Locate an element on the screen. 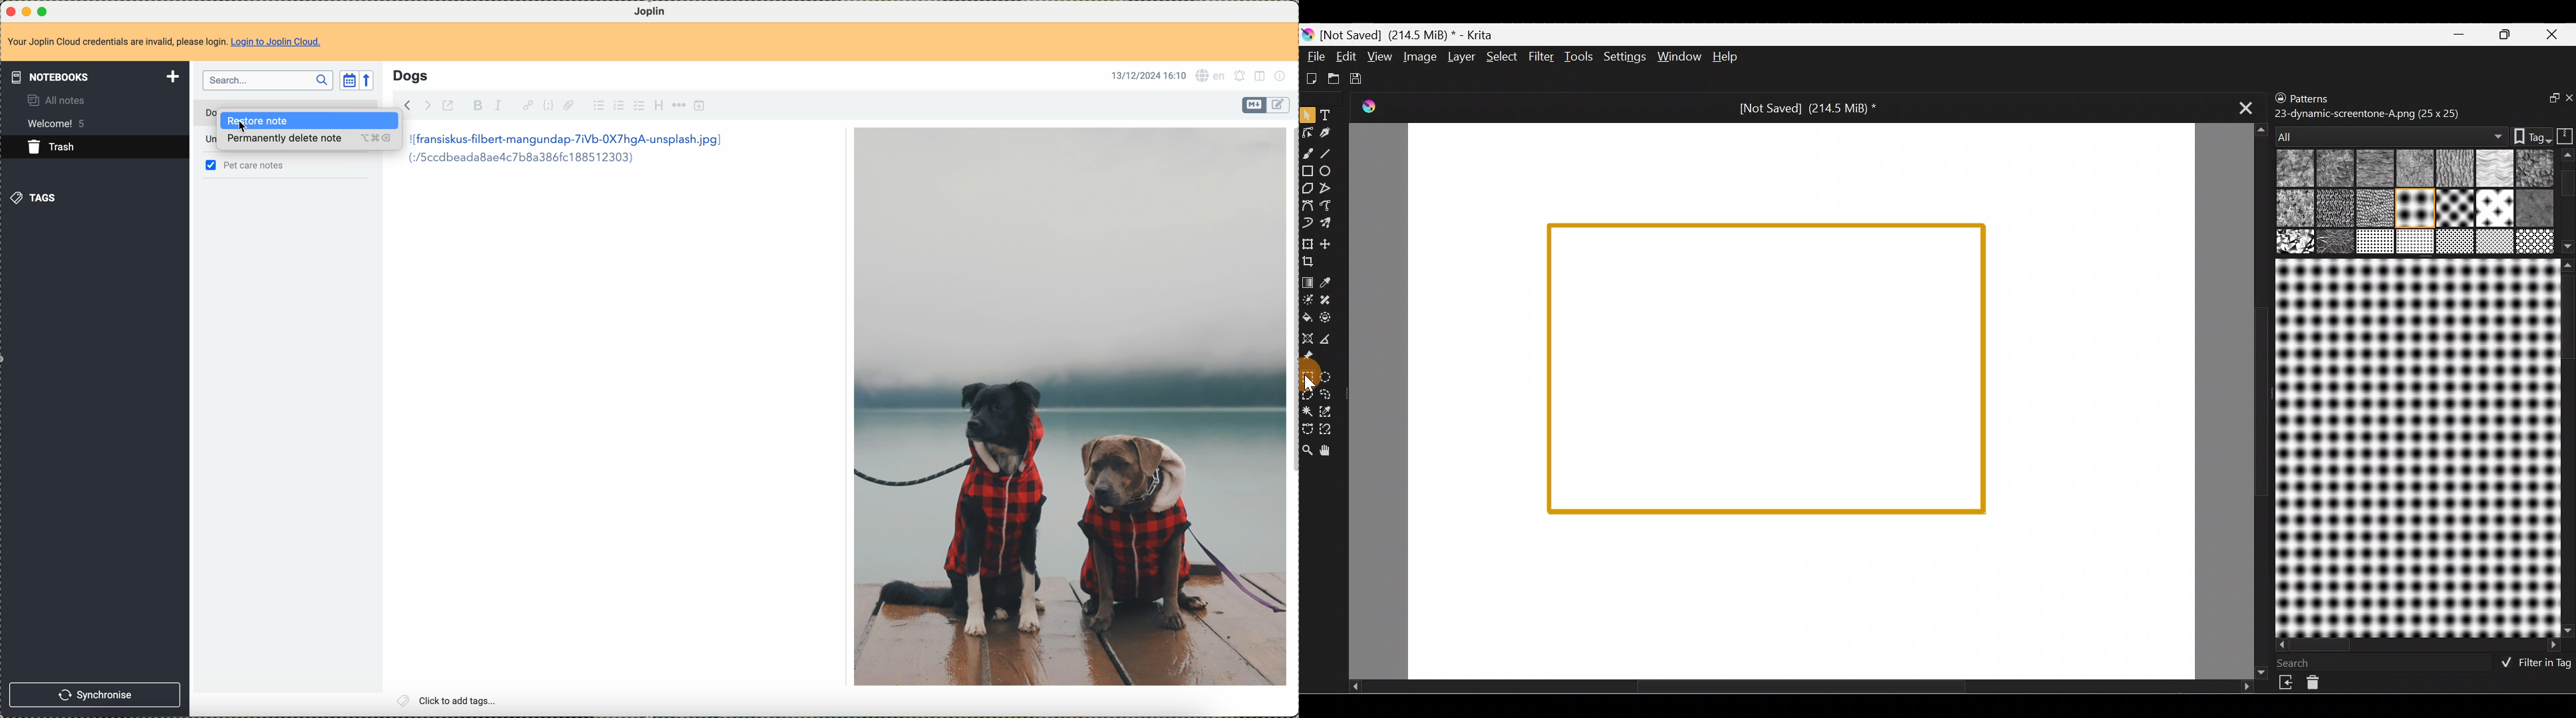 The height and width of the screenshot is (728, 2576). Window is located at coordinates (1677, 57).